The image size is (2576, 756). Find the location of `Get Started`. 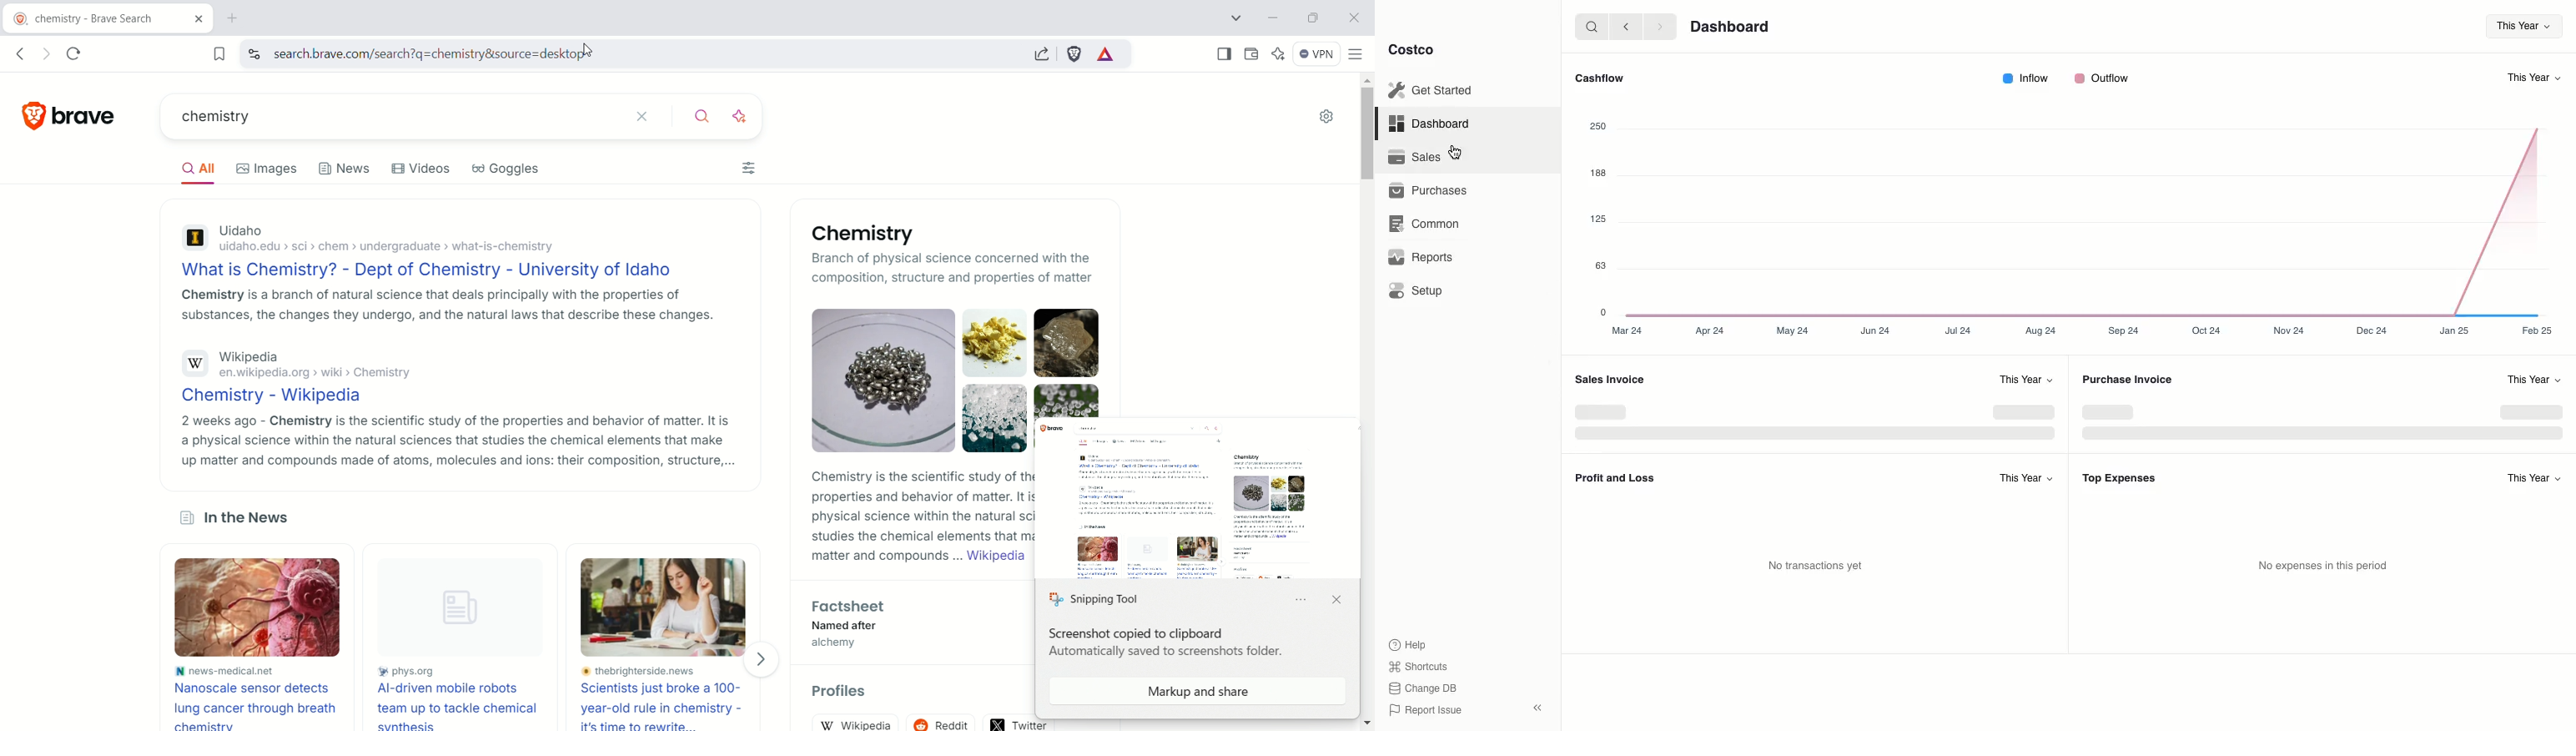

Get Started is located at coordinates (1433, 90).